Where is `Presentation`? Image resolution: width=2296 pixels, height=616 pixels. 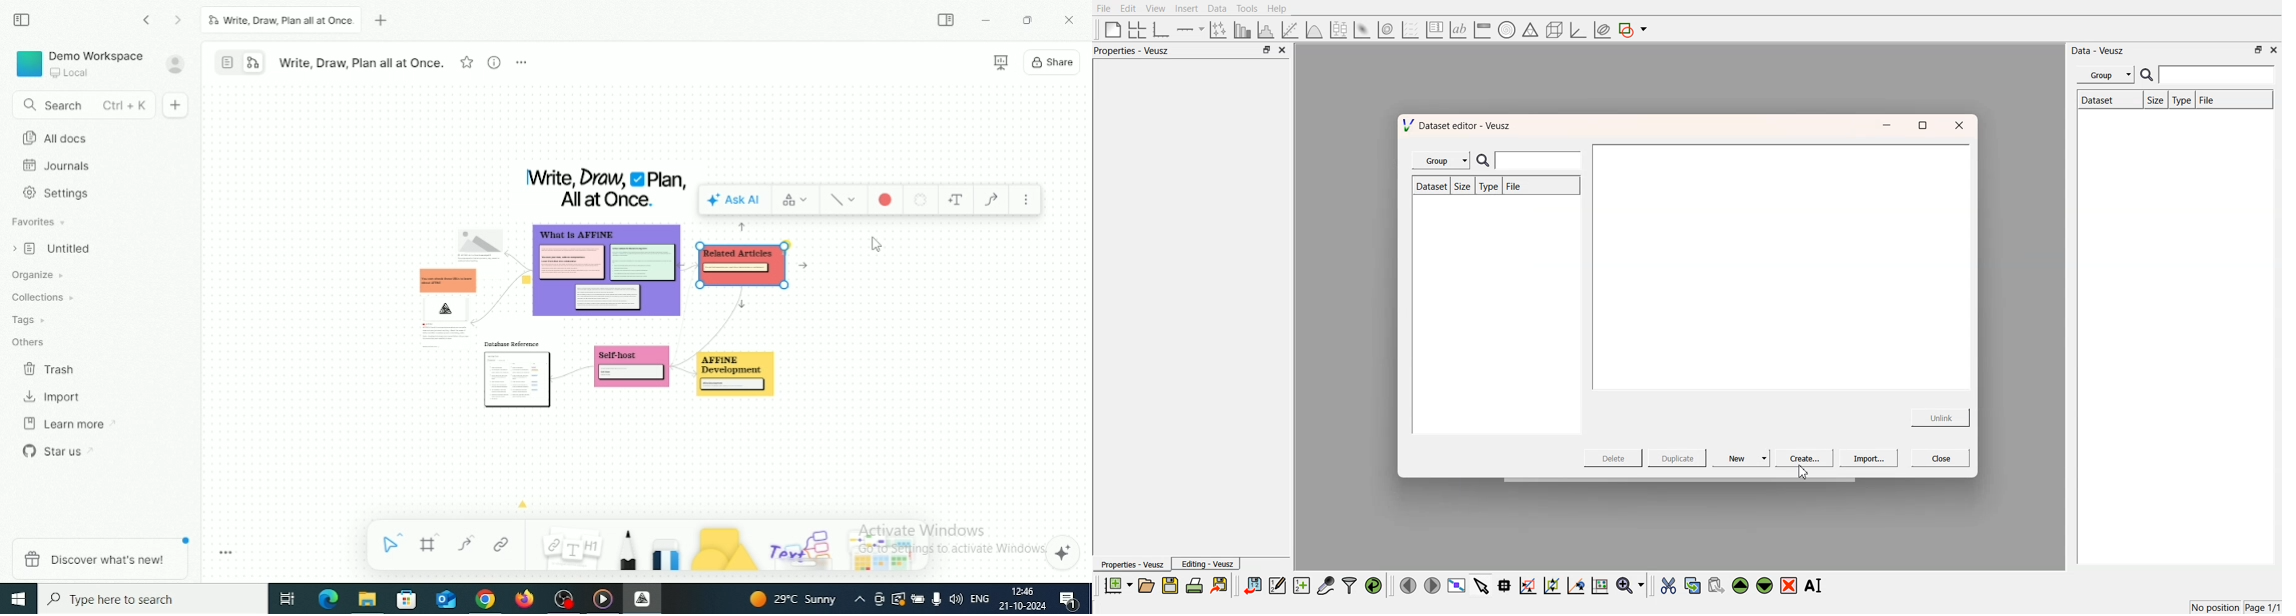 Presentation is located at coordinates (1000, 63).